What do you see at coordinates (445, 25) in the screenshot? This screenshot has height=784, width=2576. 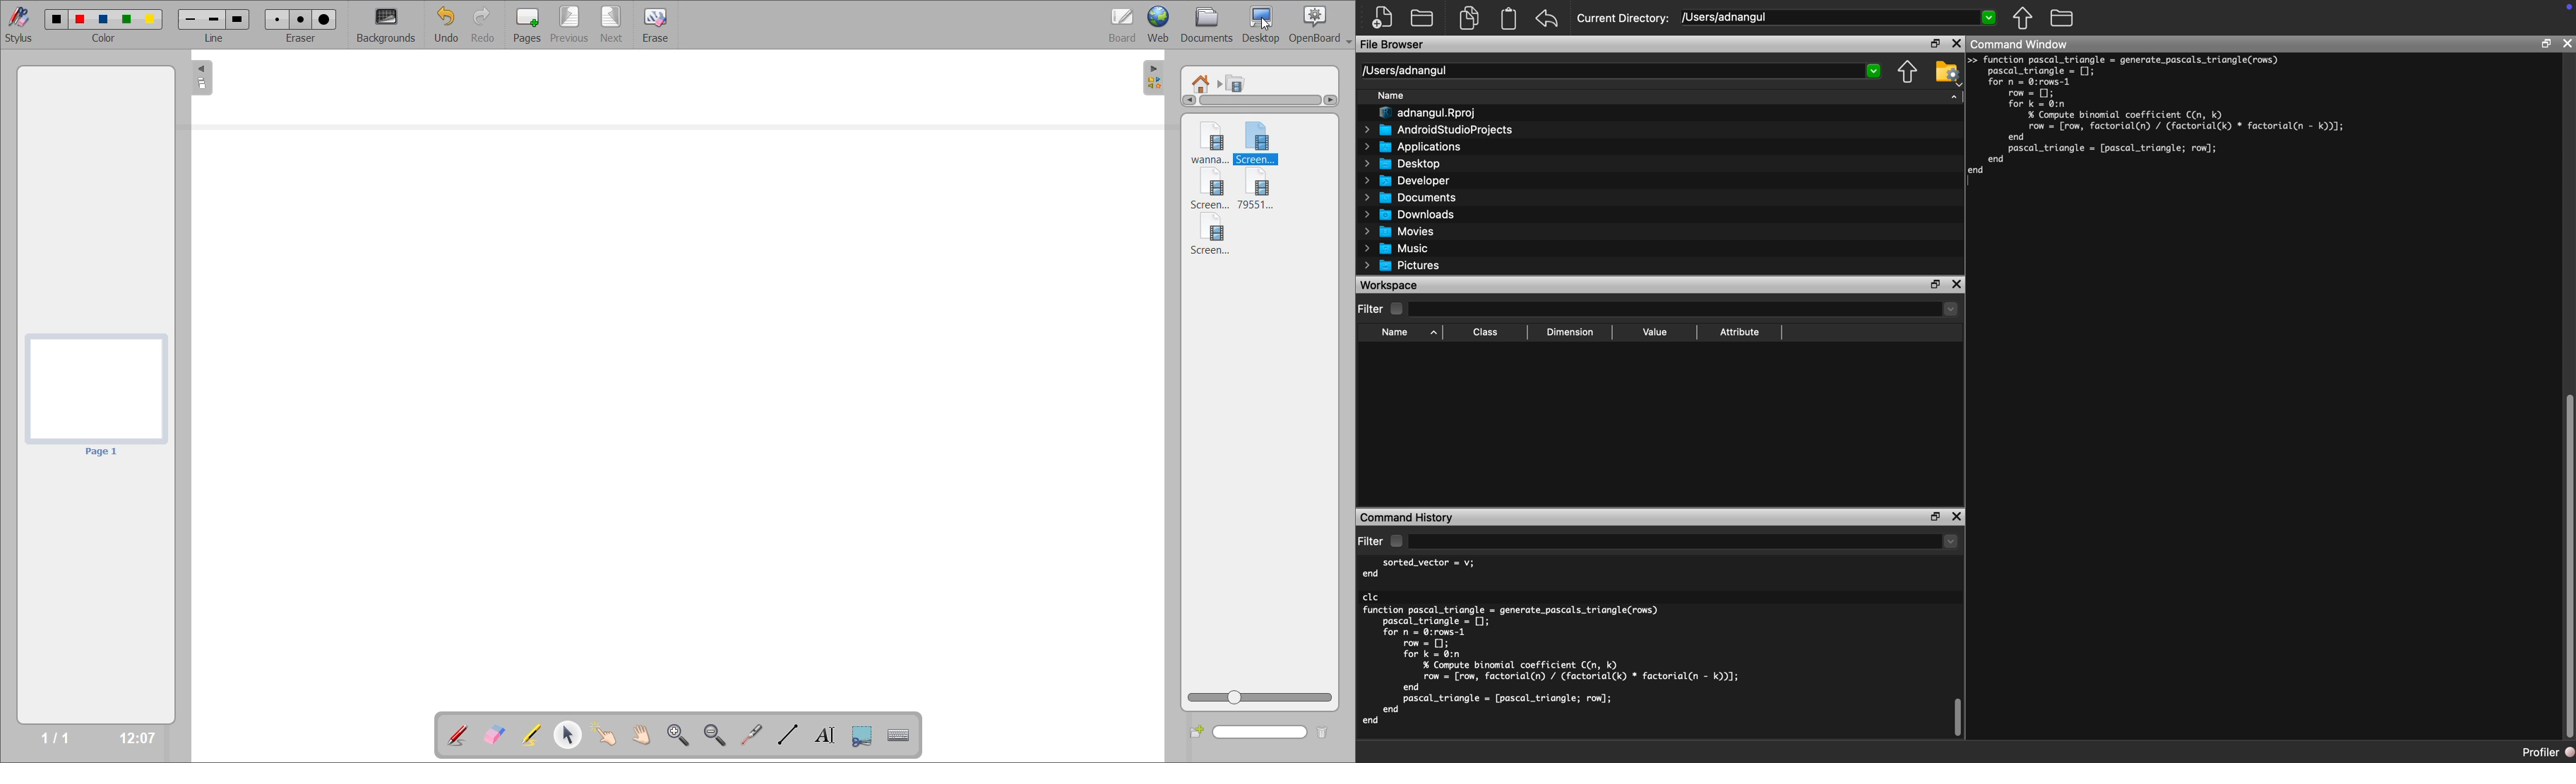 I see `undo` at bounding box center [445, 25].